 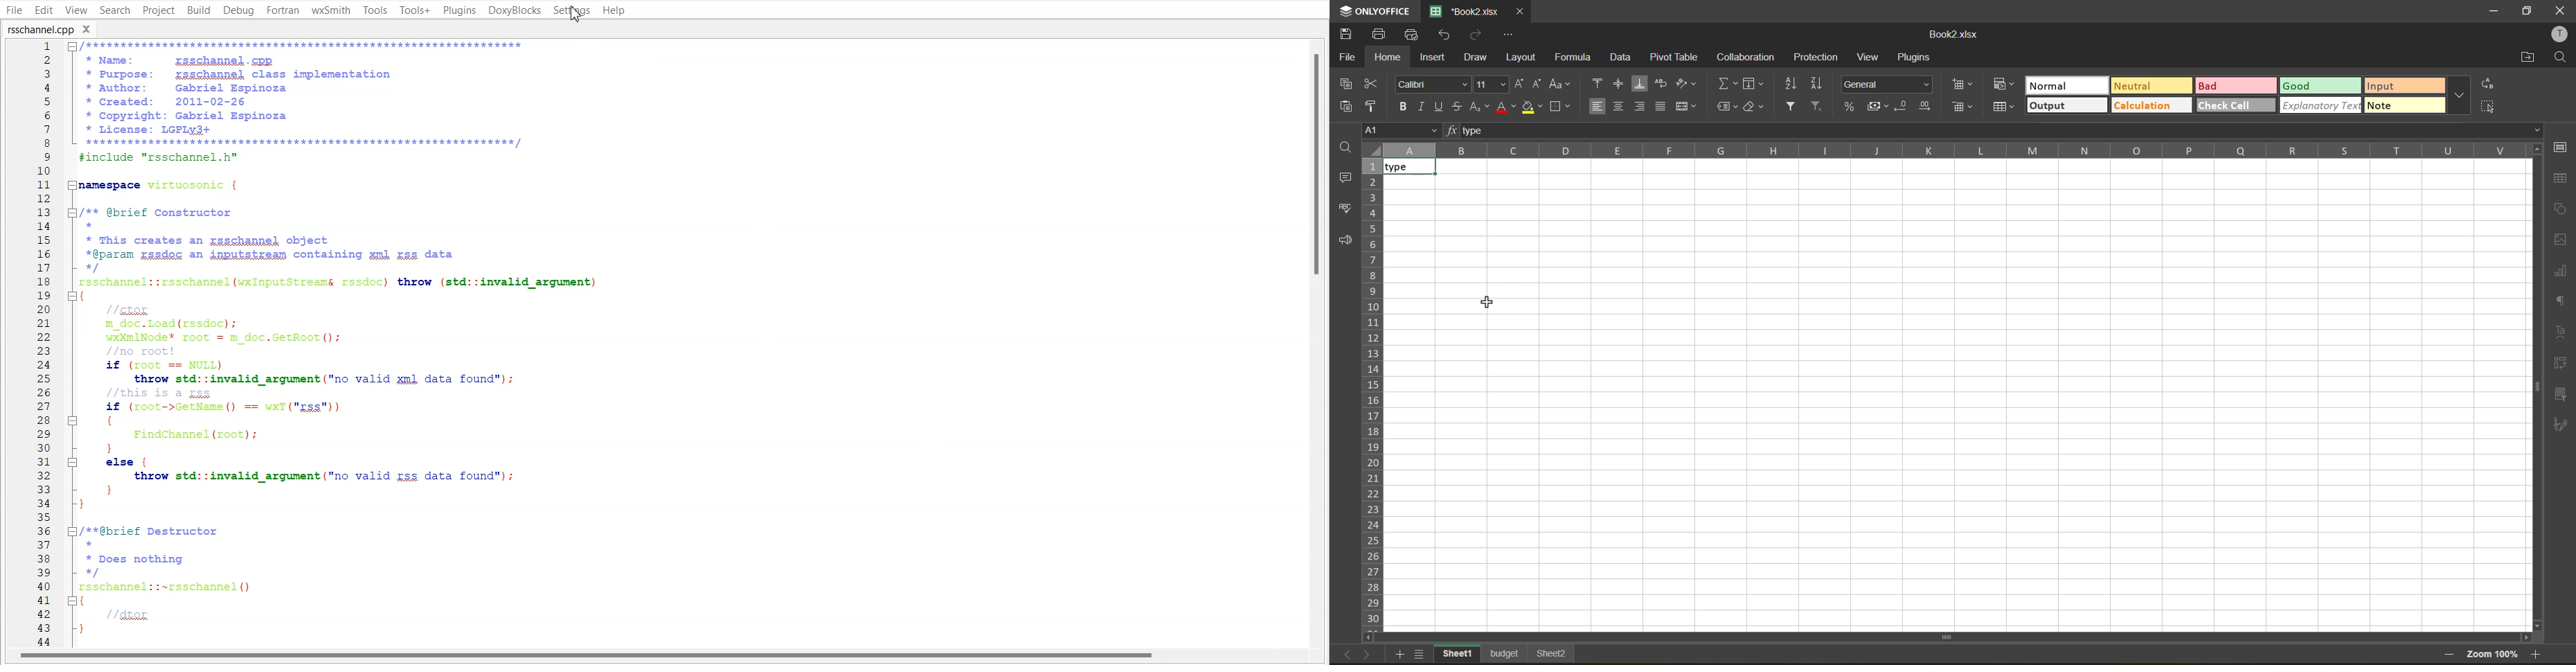 I want to click on align center, so click(x=1624, y=103).